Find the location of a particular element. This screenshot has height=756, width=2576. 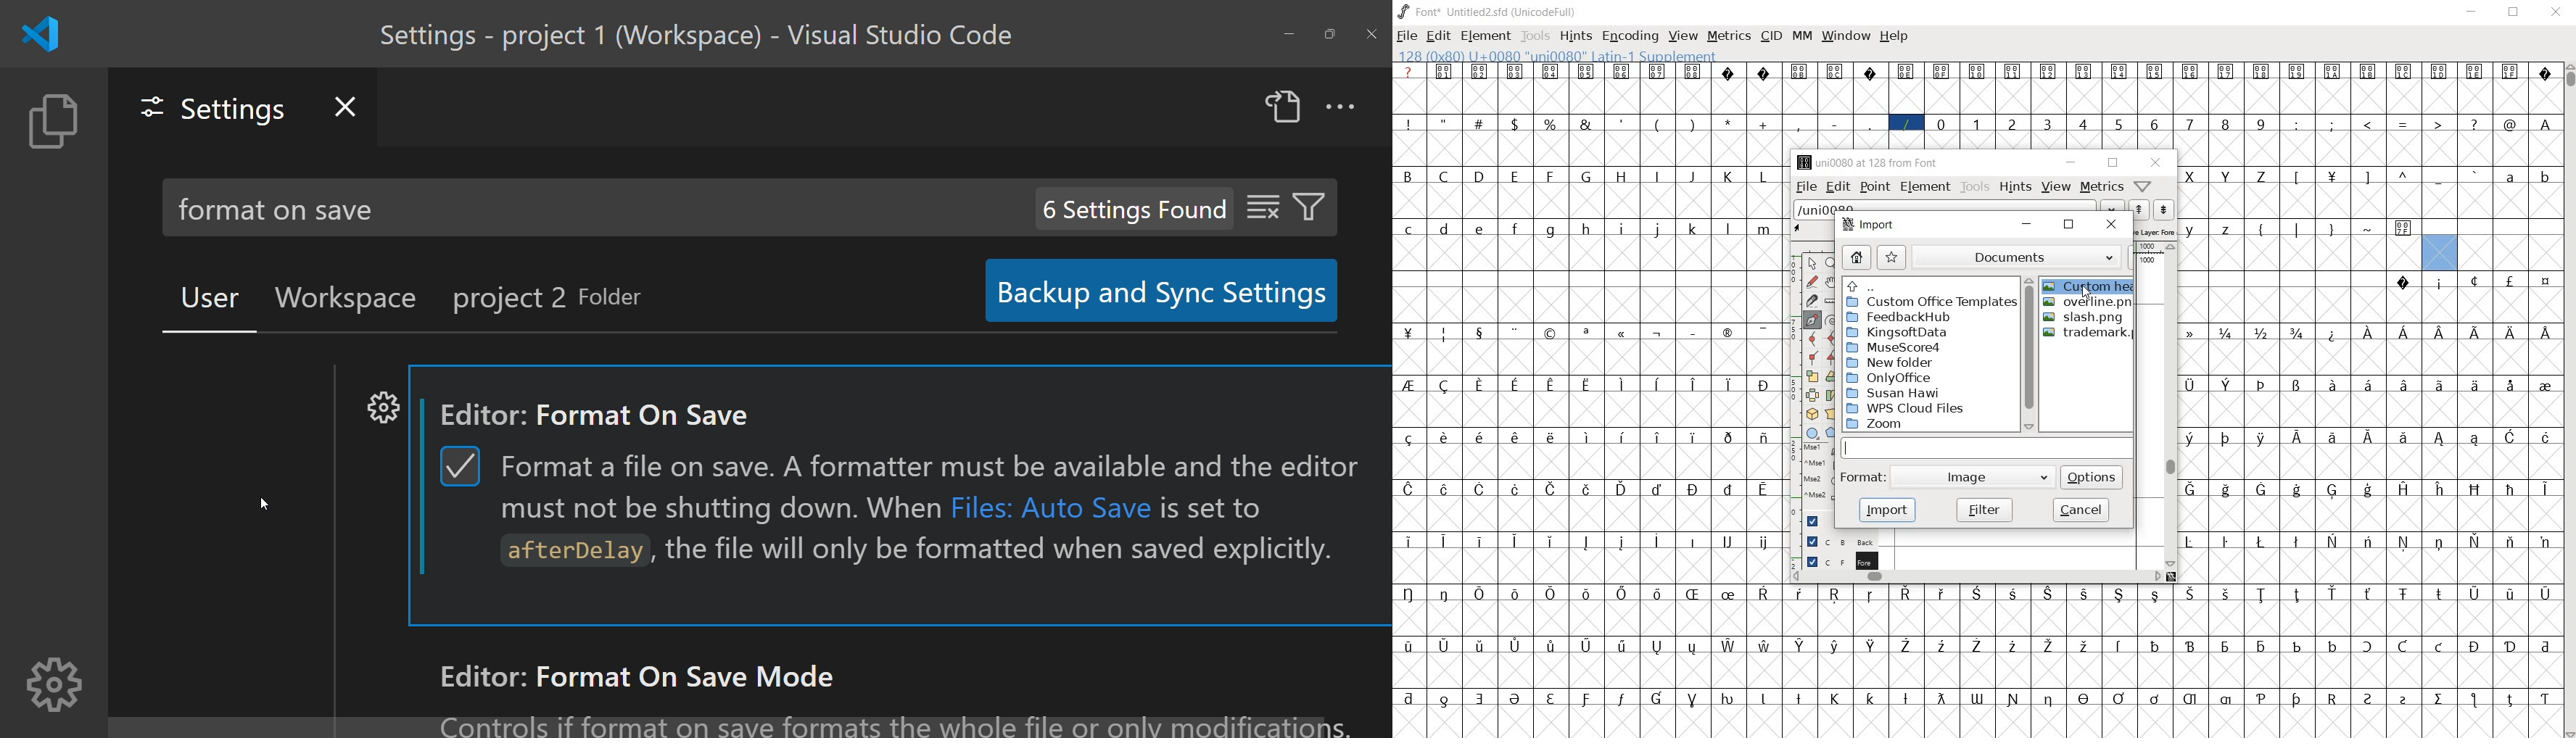

glyph is located at coordinates (1834, 699).